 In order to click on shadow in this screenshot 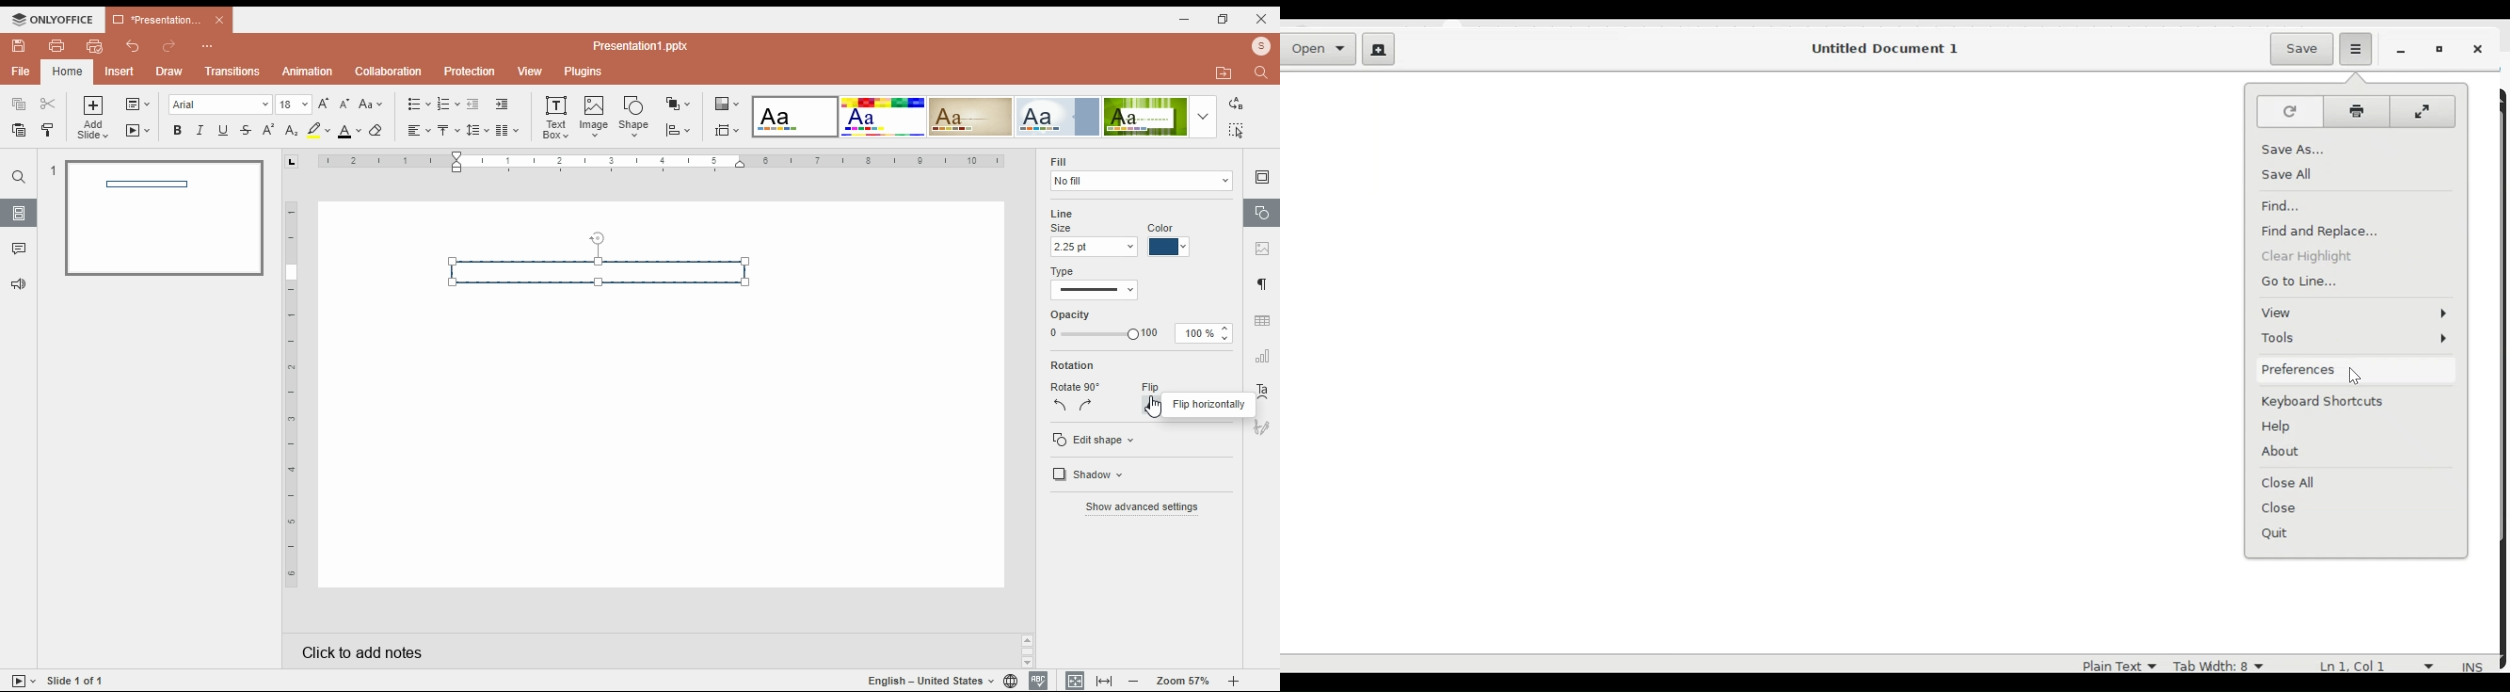, I will do `click(1098, 474)`.